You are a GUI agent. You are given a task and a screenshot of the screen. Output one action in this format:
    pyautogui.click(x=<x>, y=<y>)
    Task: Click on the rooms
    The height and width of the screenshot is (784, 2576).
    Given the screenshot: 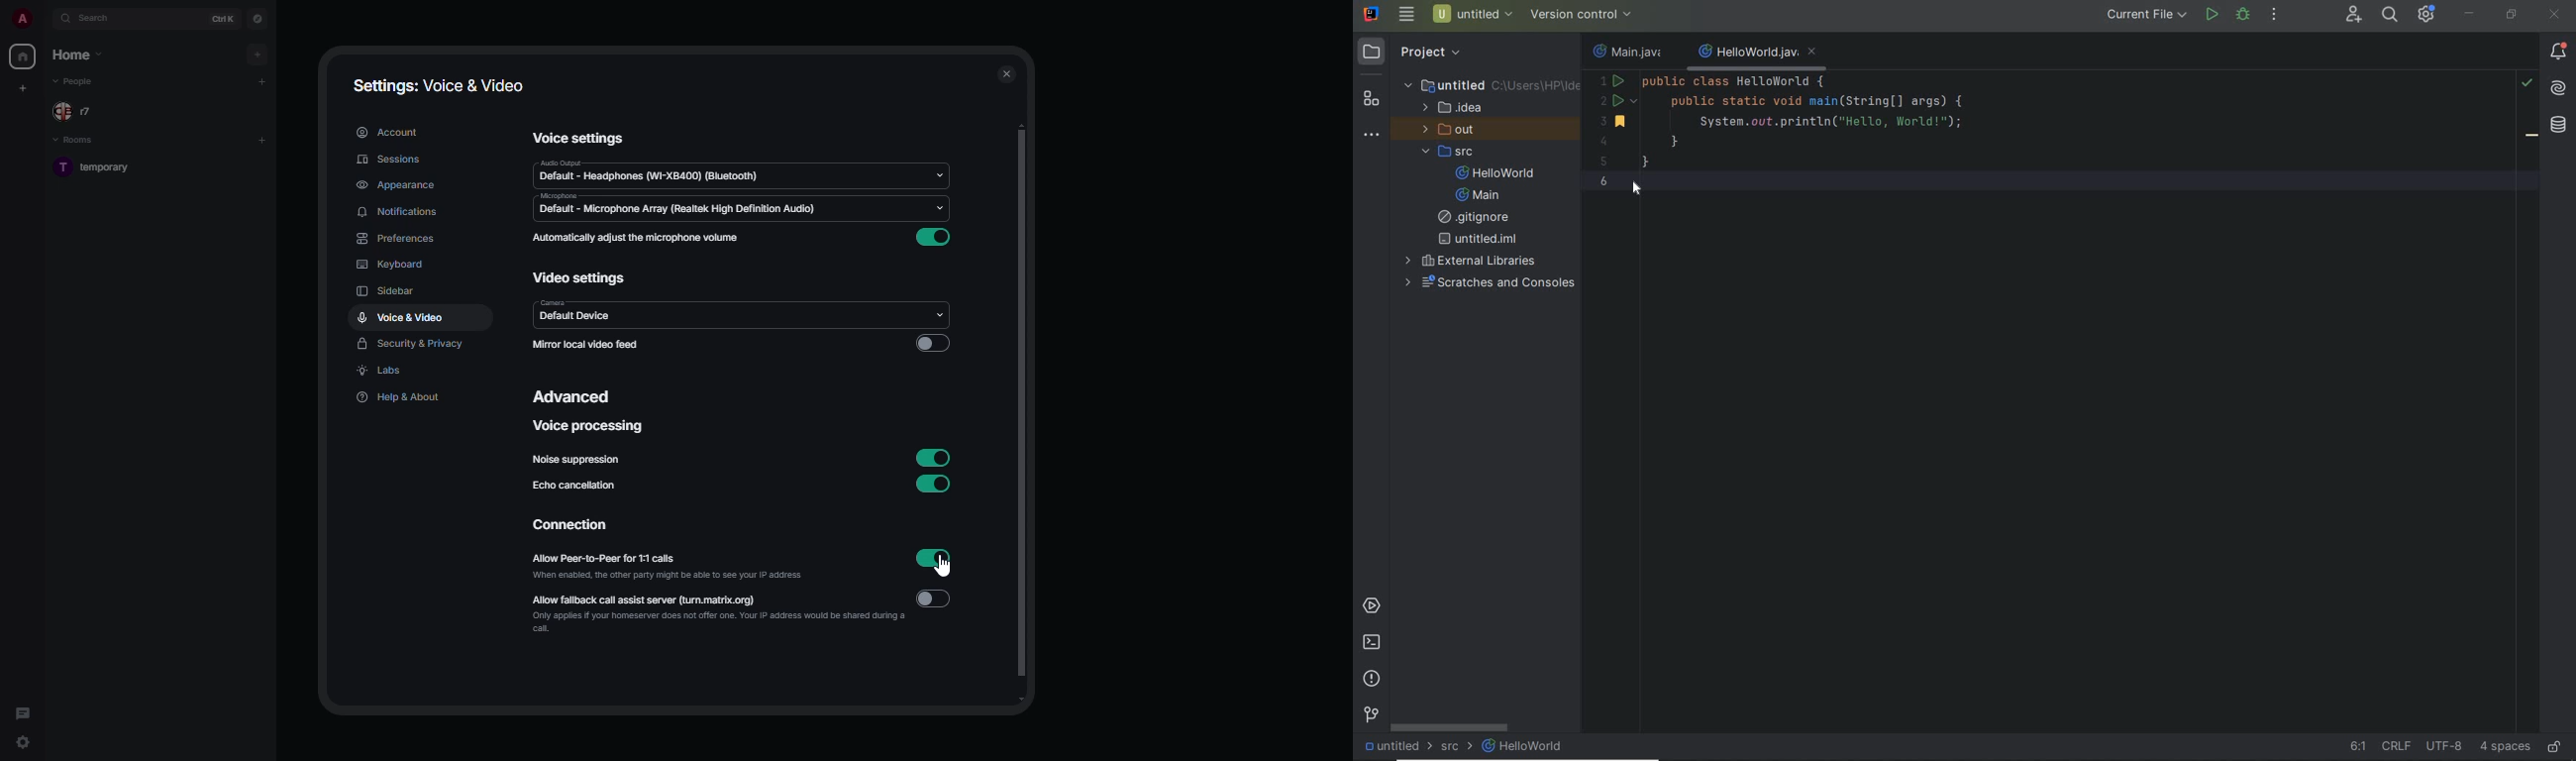 What is the action you would take?
    pyautogui.click(x=79, y=139)
    